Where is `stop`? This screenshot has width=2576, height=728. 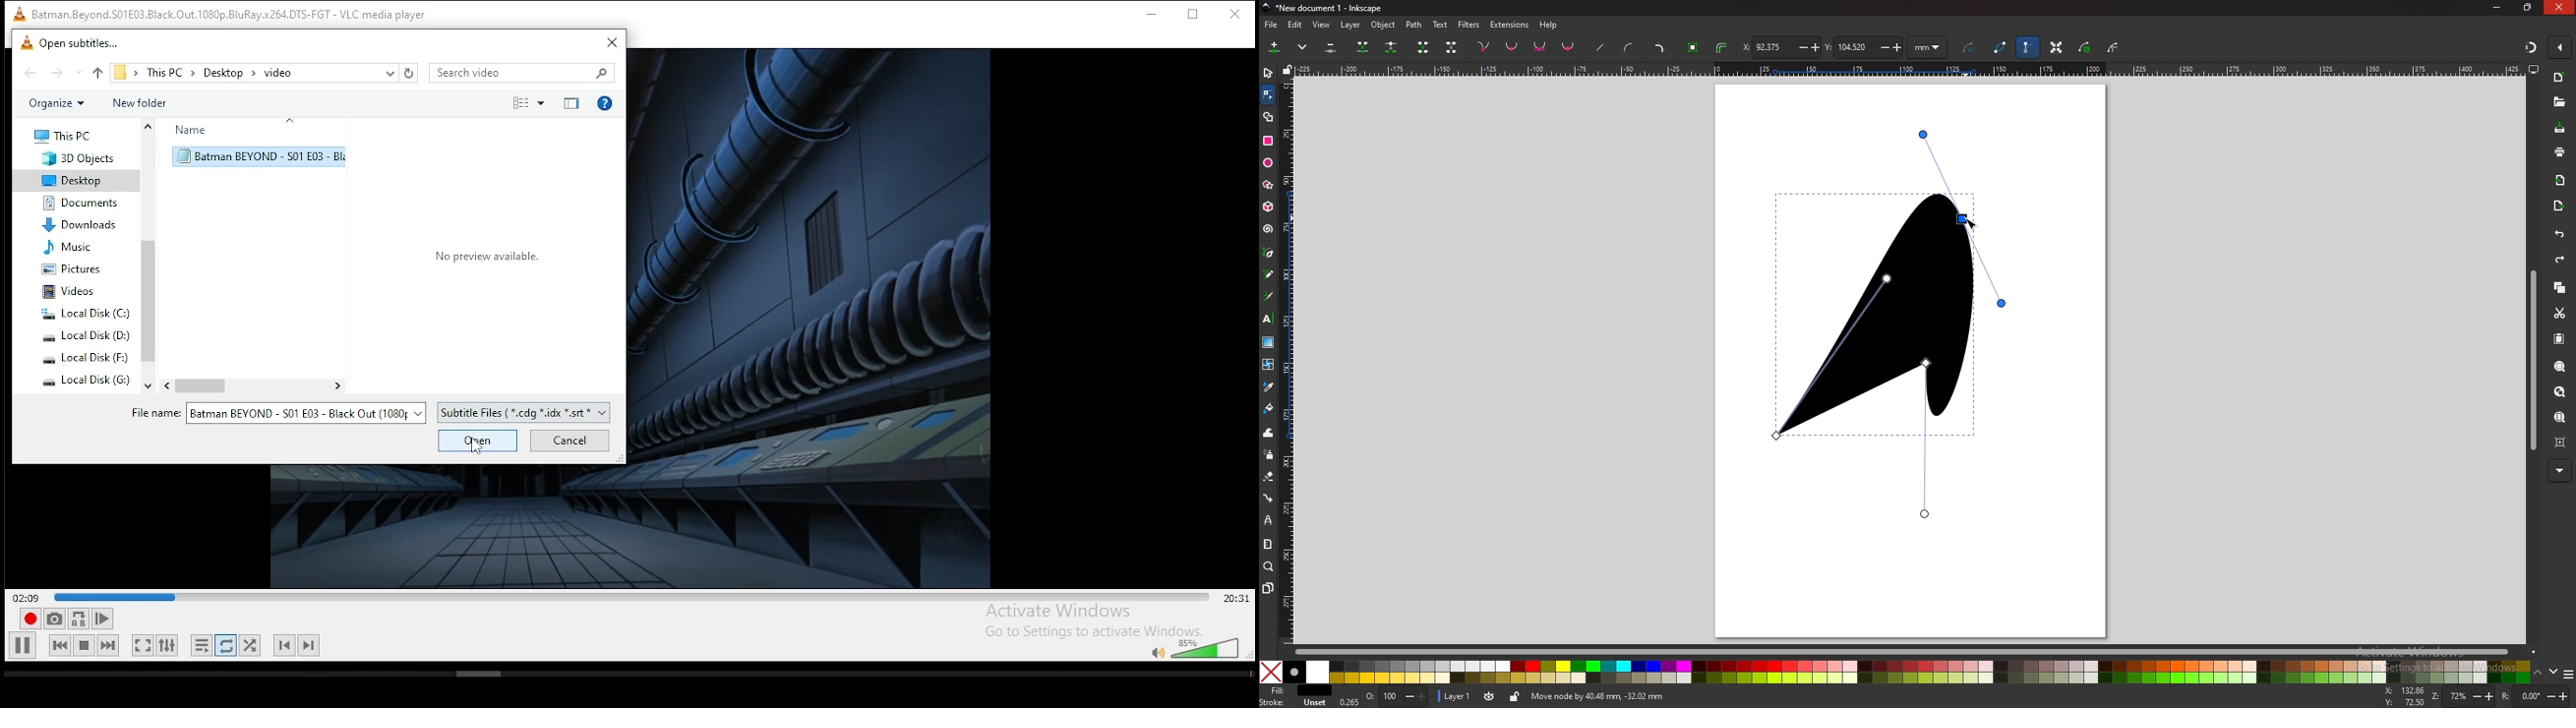 stop is located at coordinates (83, 645).